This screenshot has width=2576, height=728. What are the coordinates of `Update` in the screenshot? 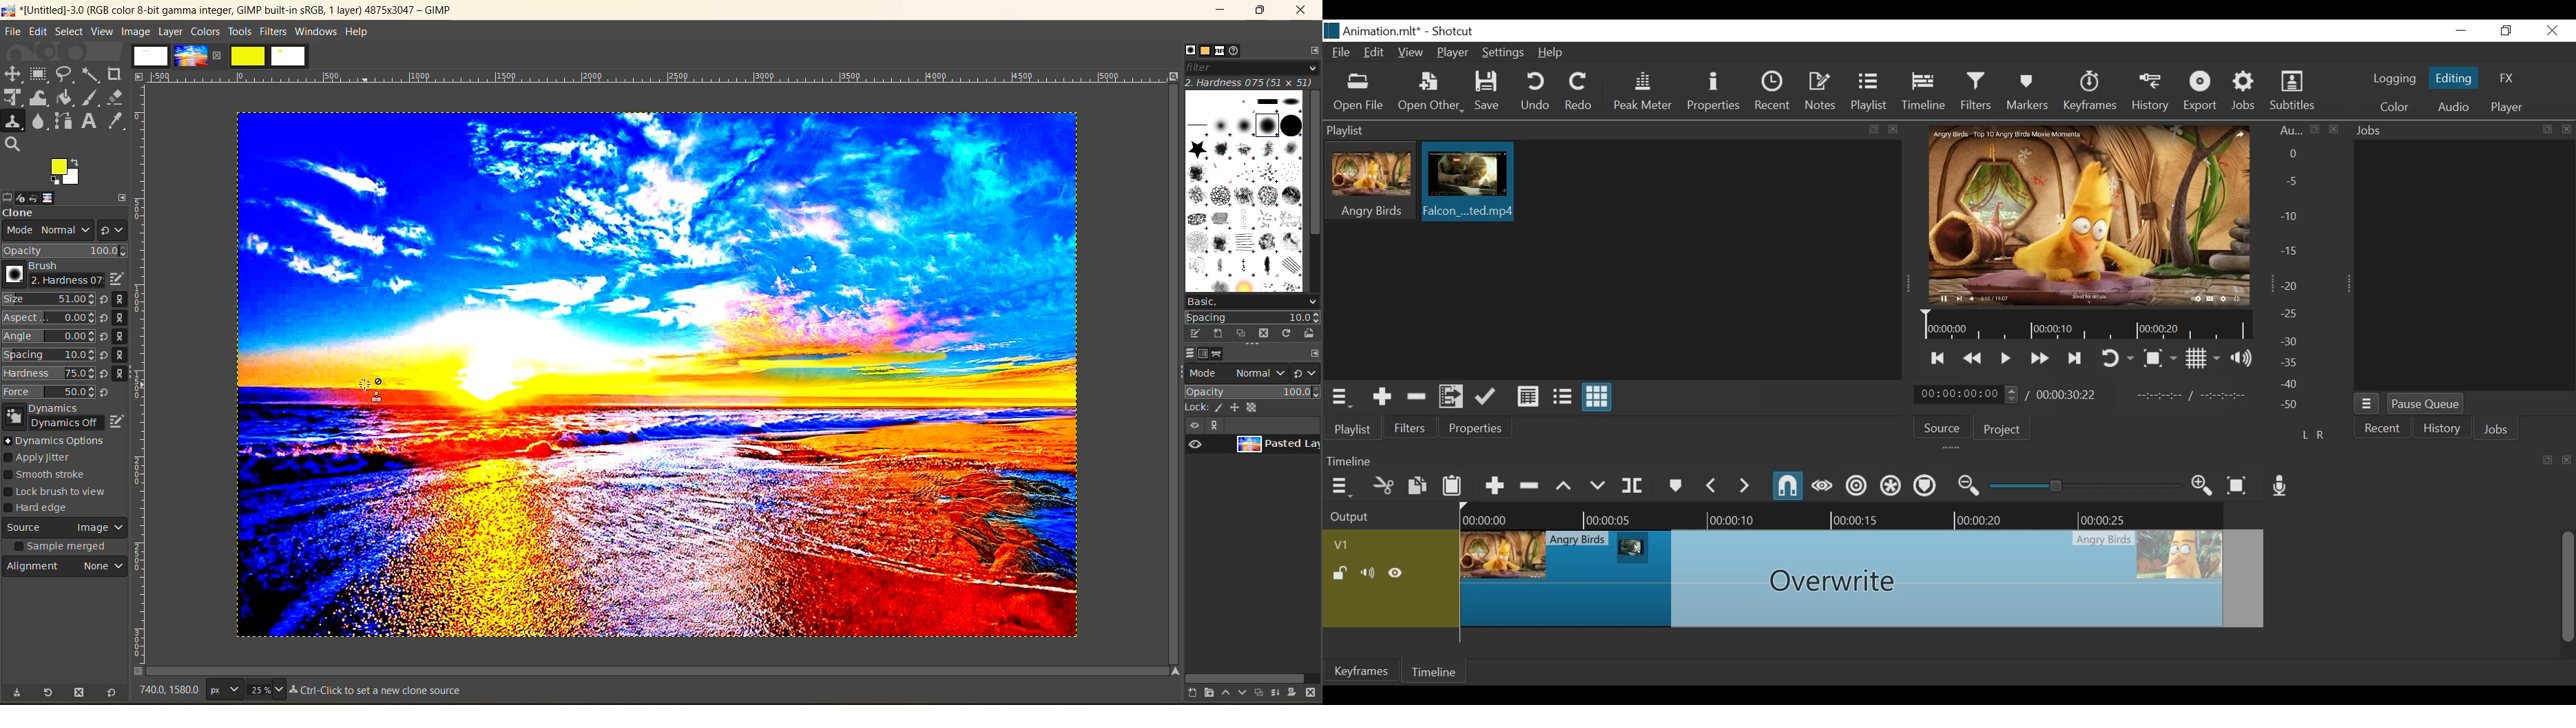 It's located at (1488, 397).